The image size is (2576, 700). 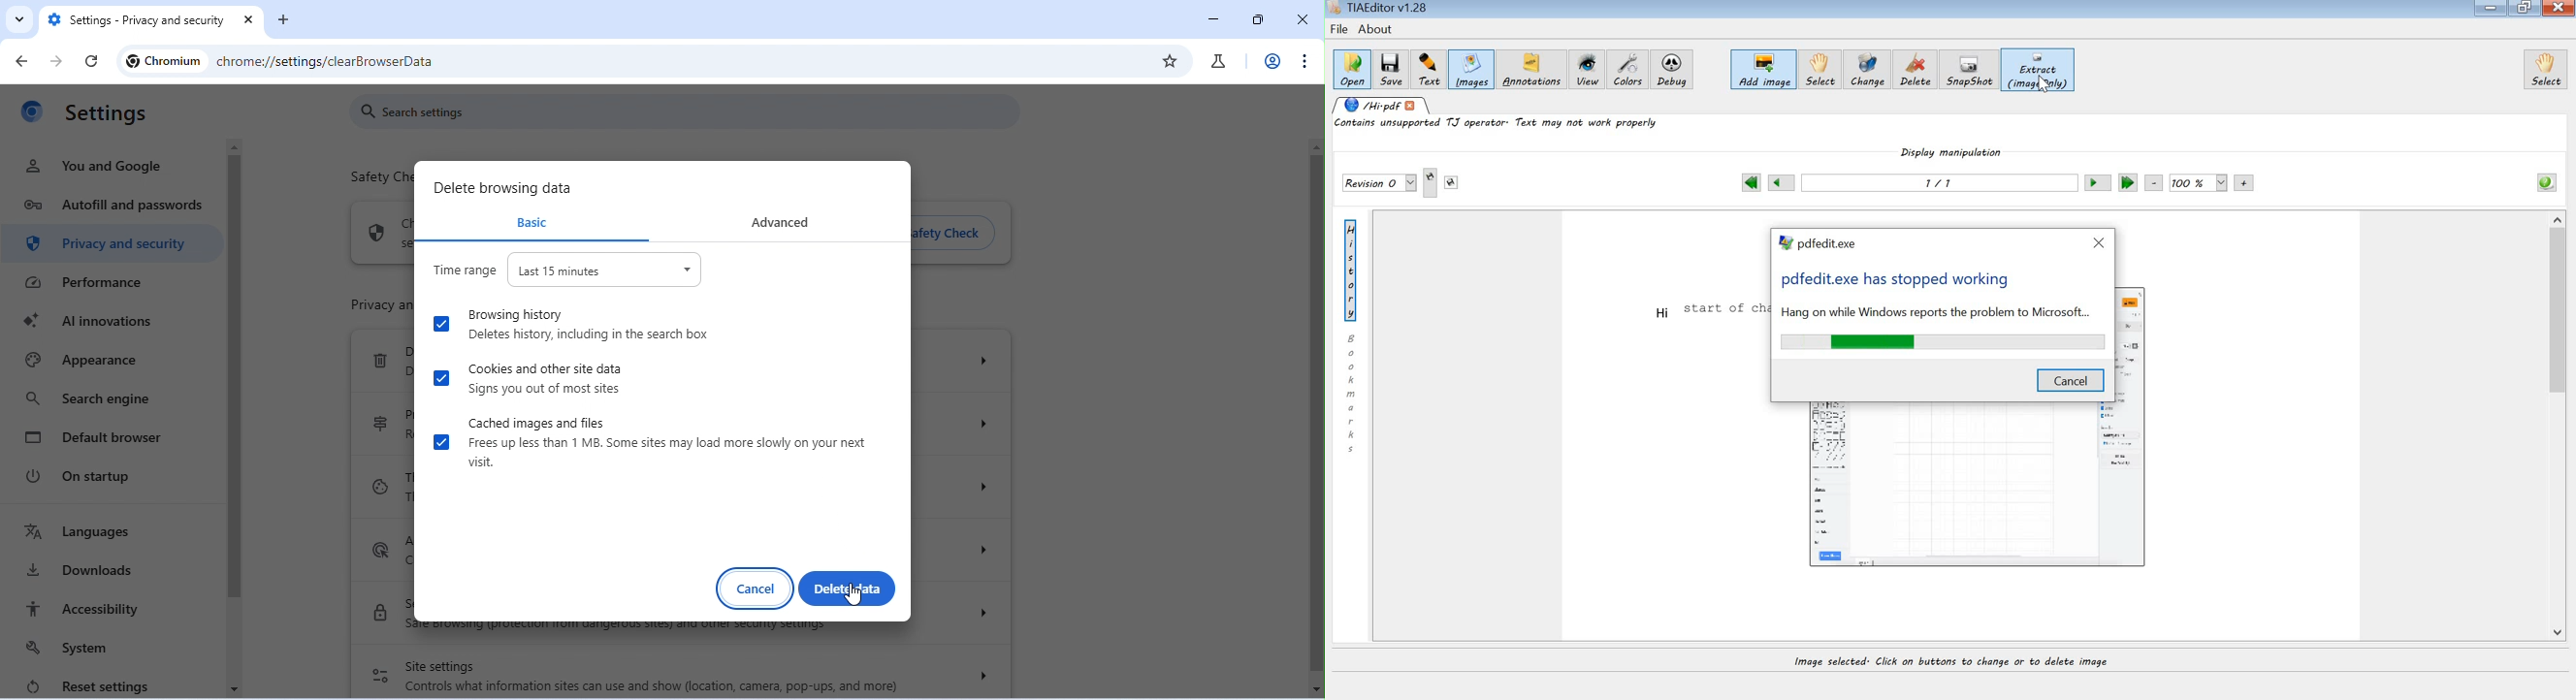 What do you see at coordinates (89, 476) in the screenshot?
I see `on startup` at bounding box center [89, 476].